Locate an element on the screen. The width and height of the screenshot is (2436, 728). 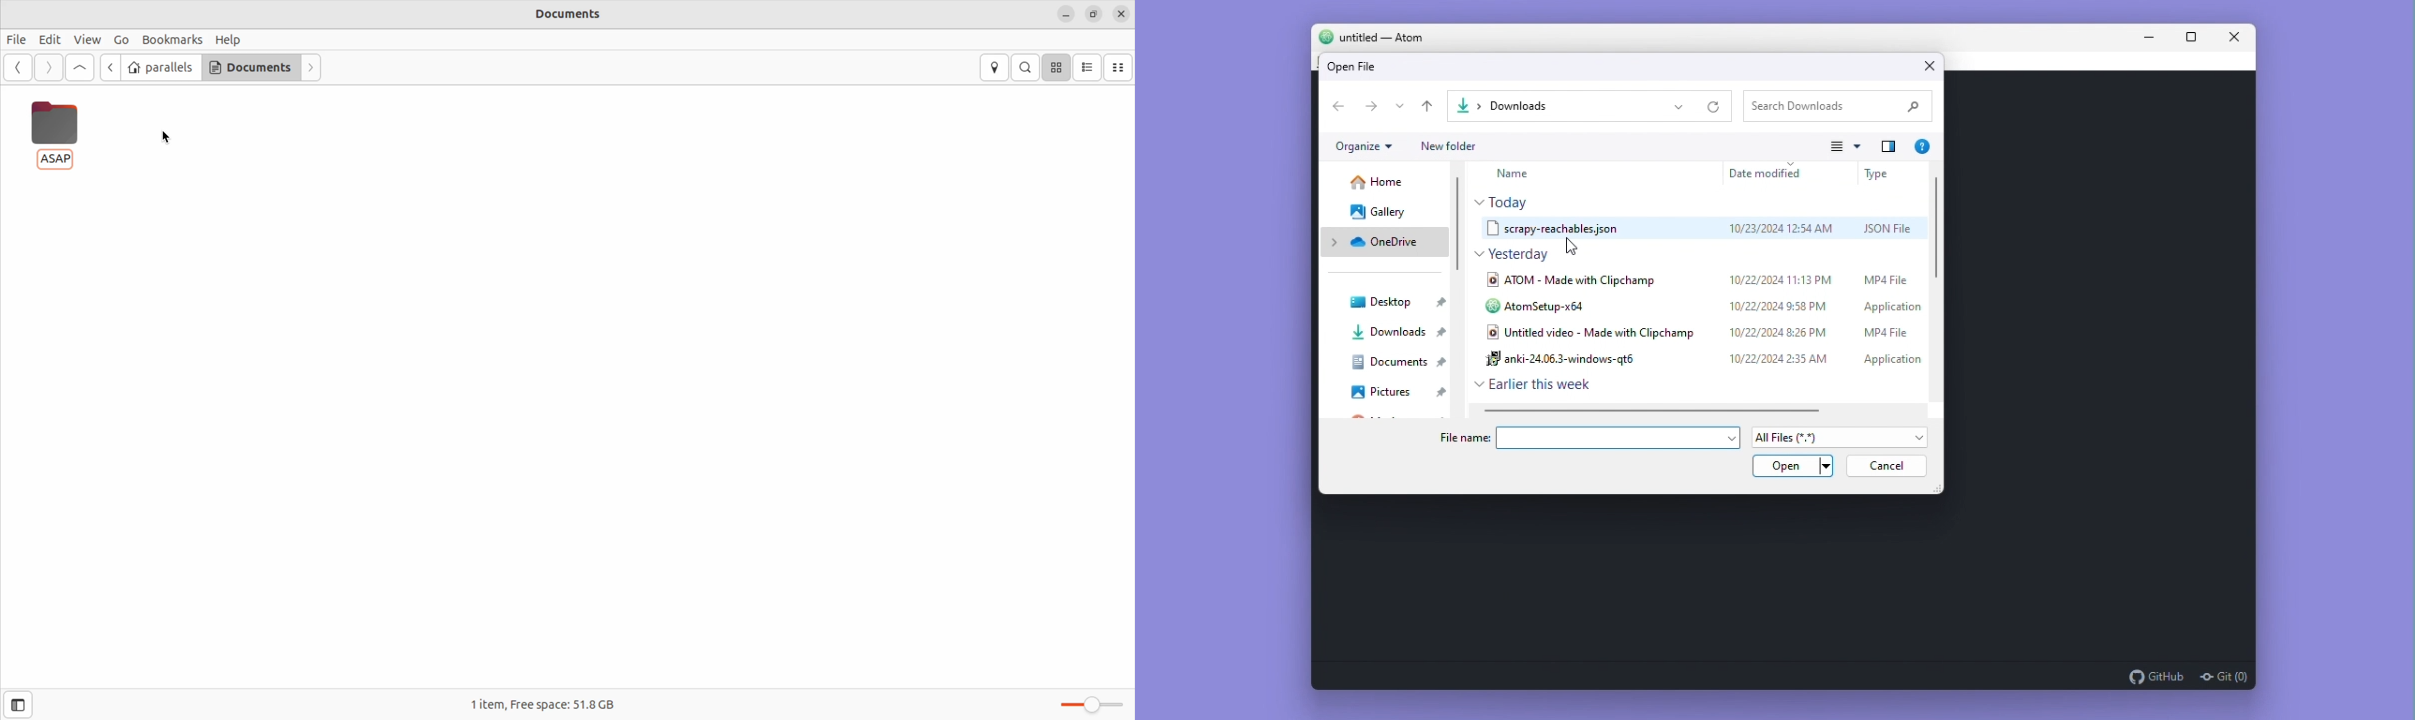
Horizontal scroll bar is located at coordinates (1648, 410).